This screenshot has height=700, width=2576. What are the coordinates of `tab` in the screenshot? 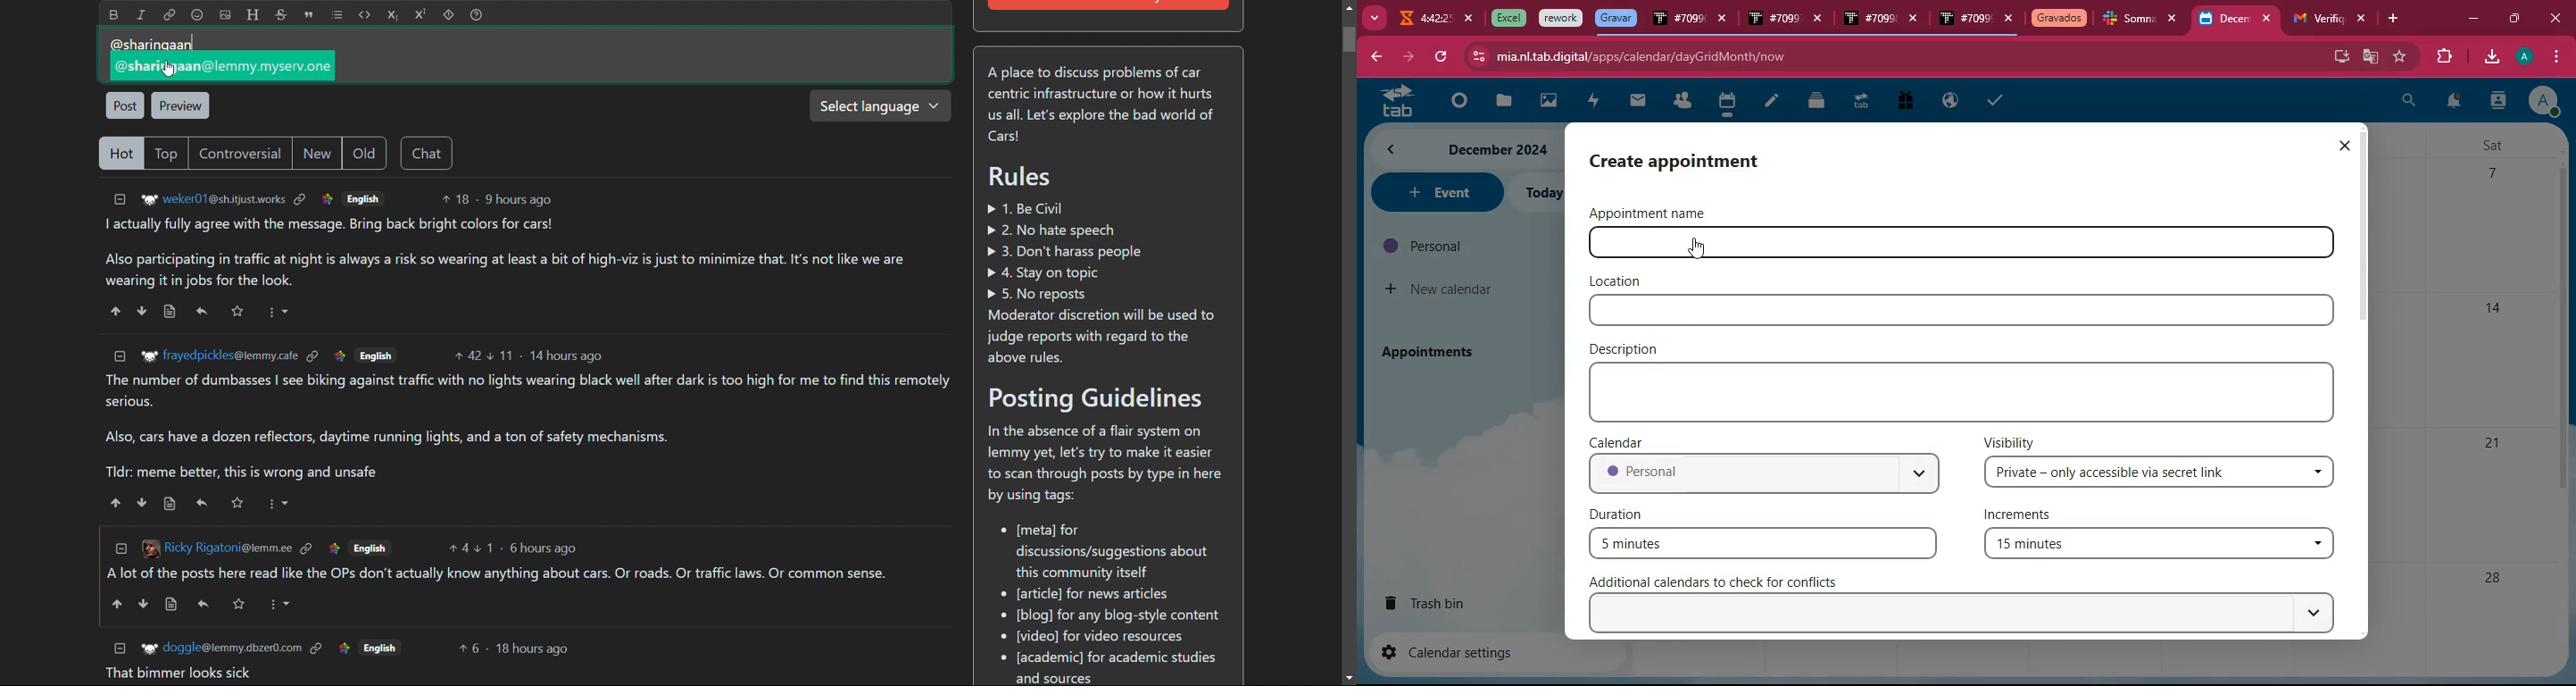 It's located at (1423, 21).